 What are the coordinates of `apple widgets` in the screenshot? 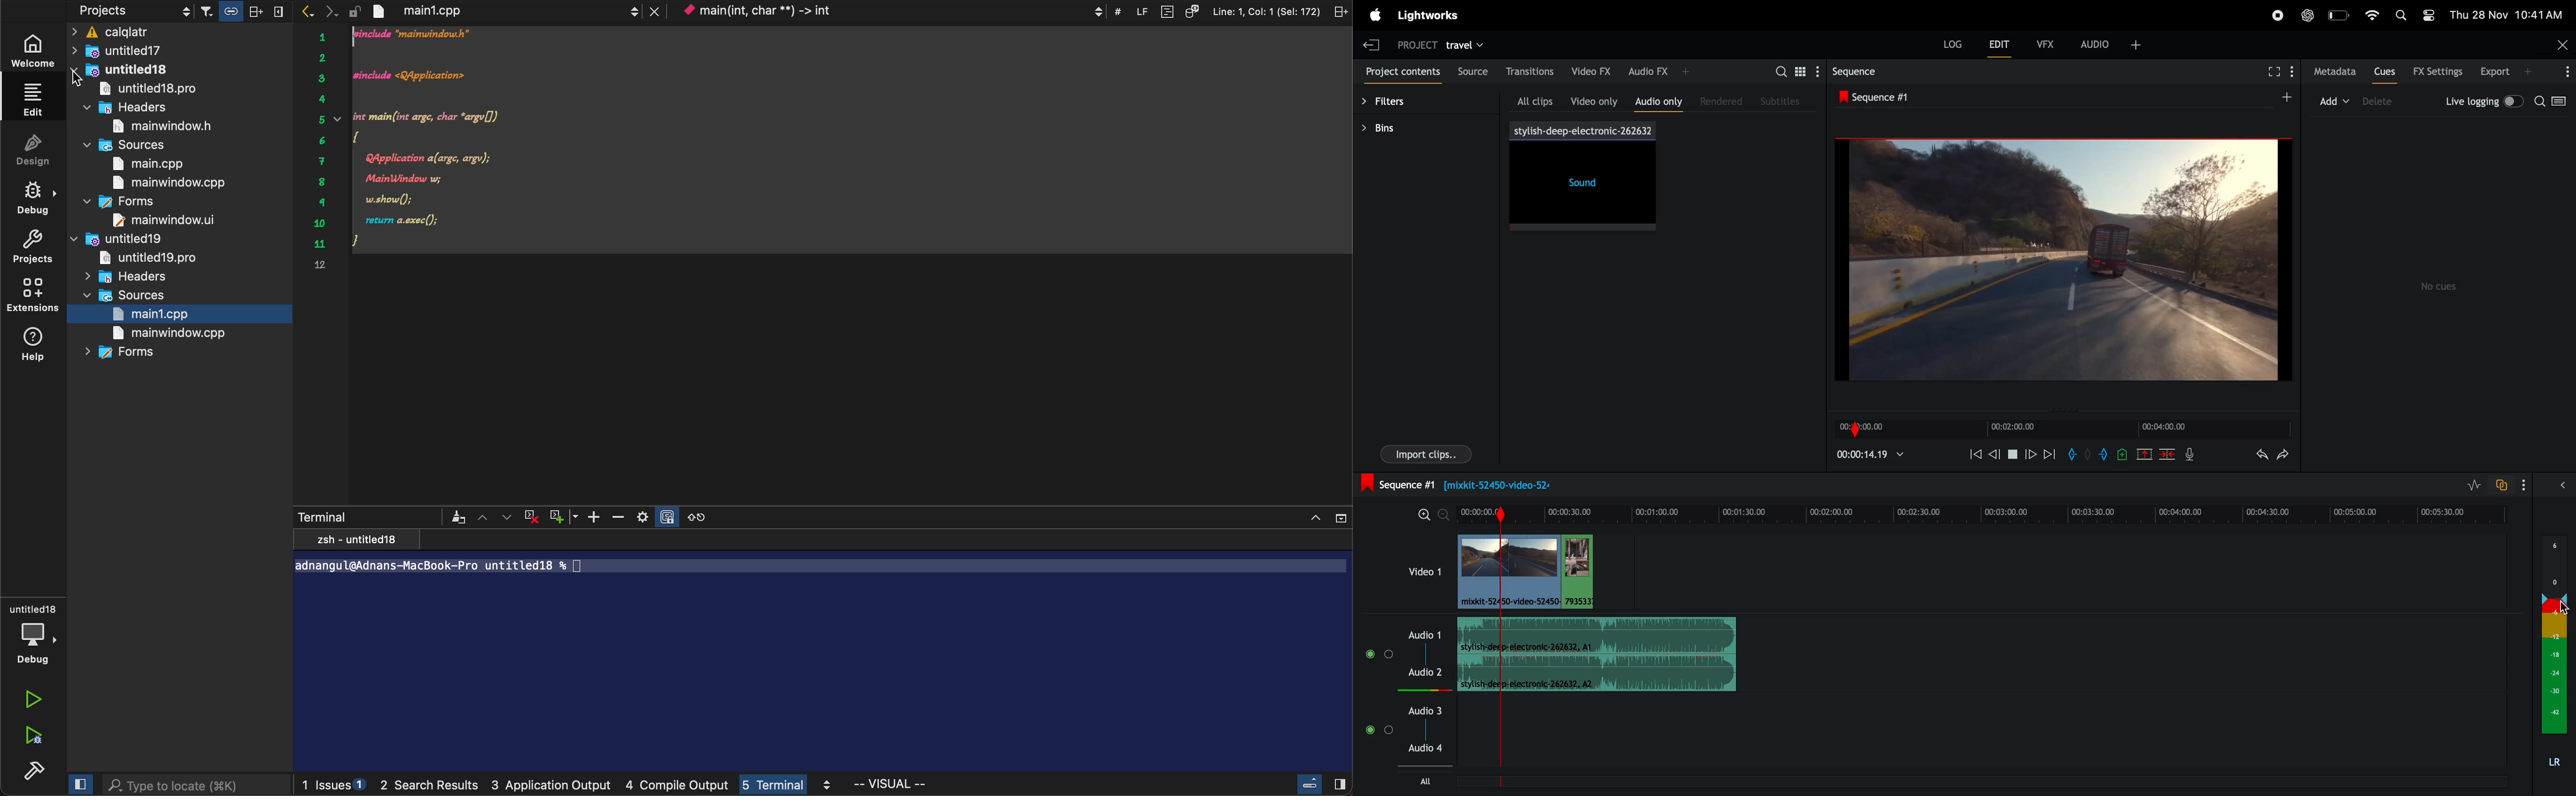 It's located at (2414, 13).